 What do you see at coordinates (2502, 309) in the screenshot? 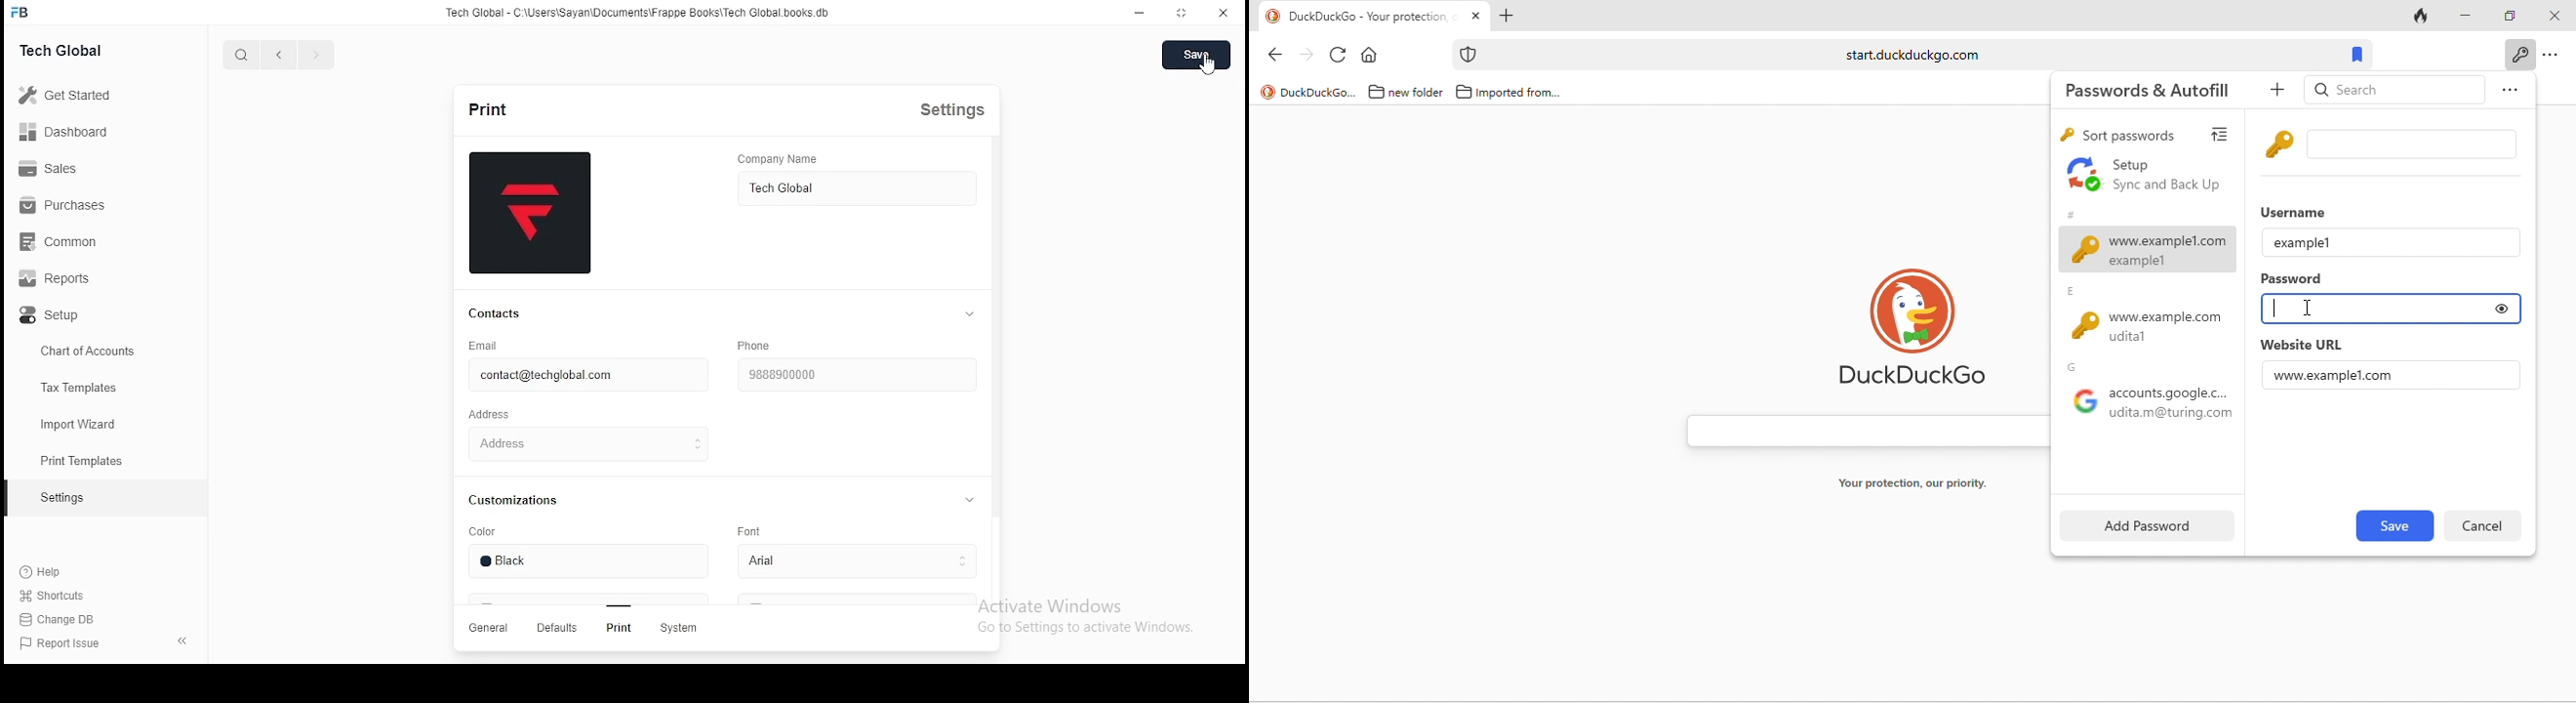
I see `toggle show or hide password` at bounding box center [2502, 309].